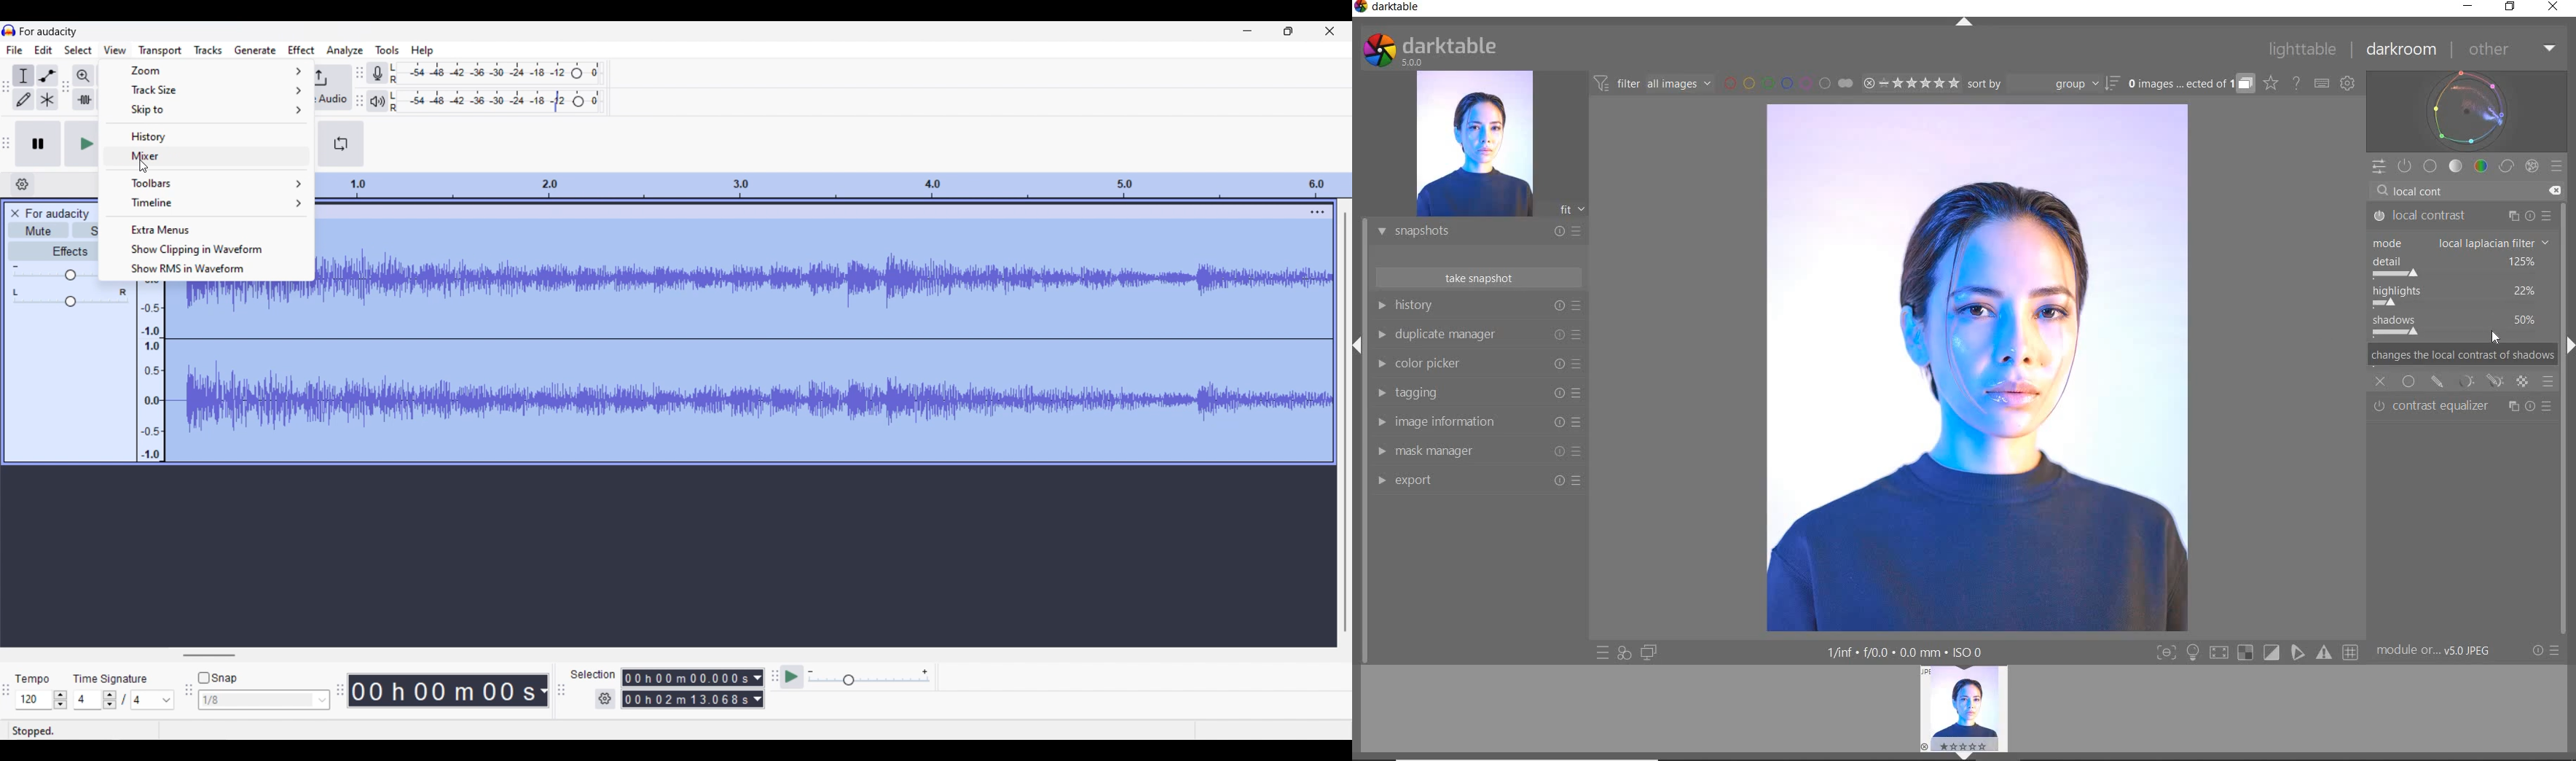 Image resolution: width=2576 pixels, height=784 pixels. What do you see at coordinates (1910, 82) in the screenshot?
I see `RANGE RATING OF SELECTED IMAGES` at bounding box center [1910, 82].